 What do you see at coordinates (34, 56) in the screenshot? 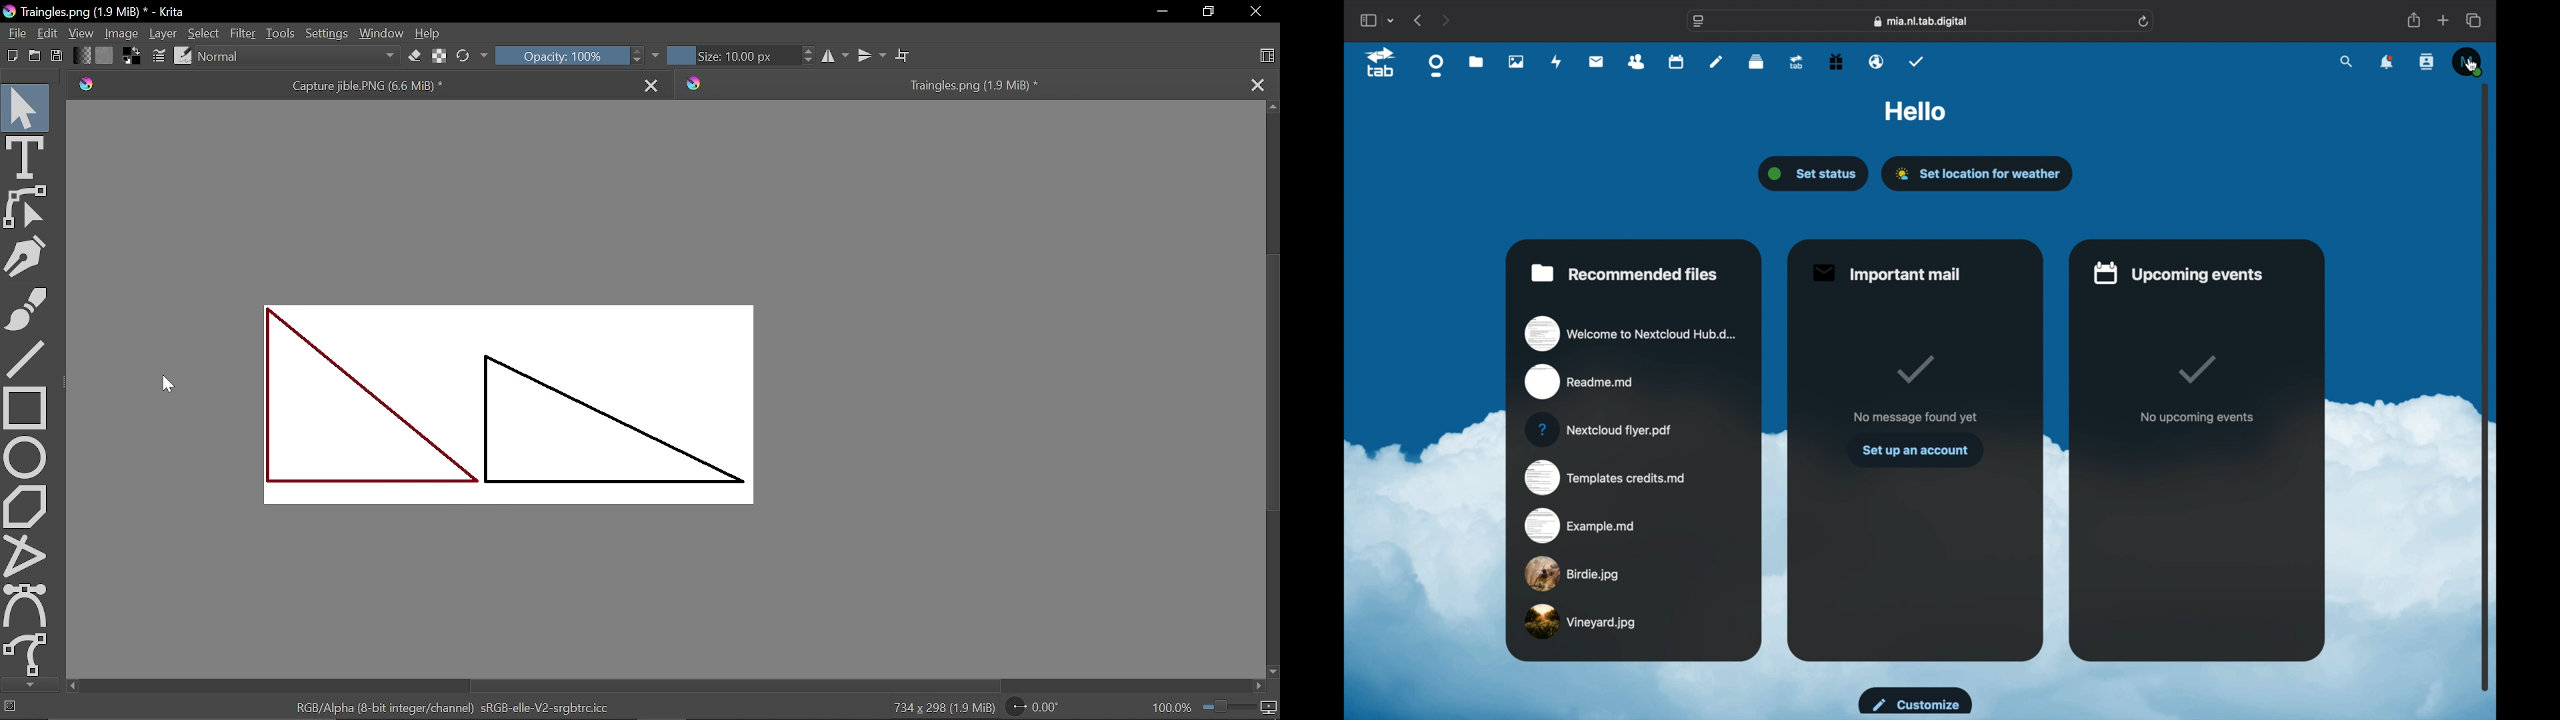
I see `Open document` at bounding box center [34, 56].